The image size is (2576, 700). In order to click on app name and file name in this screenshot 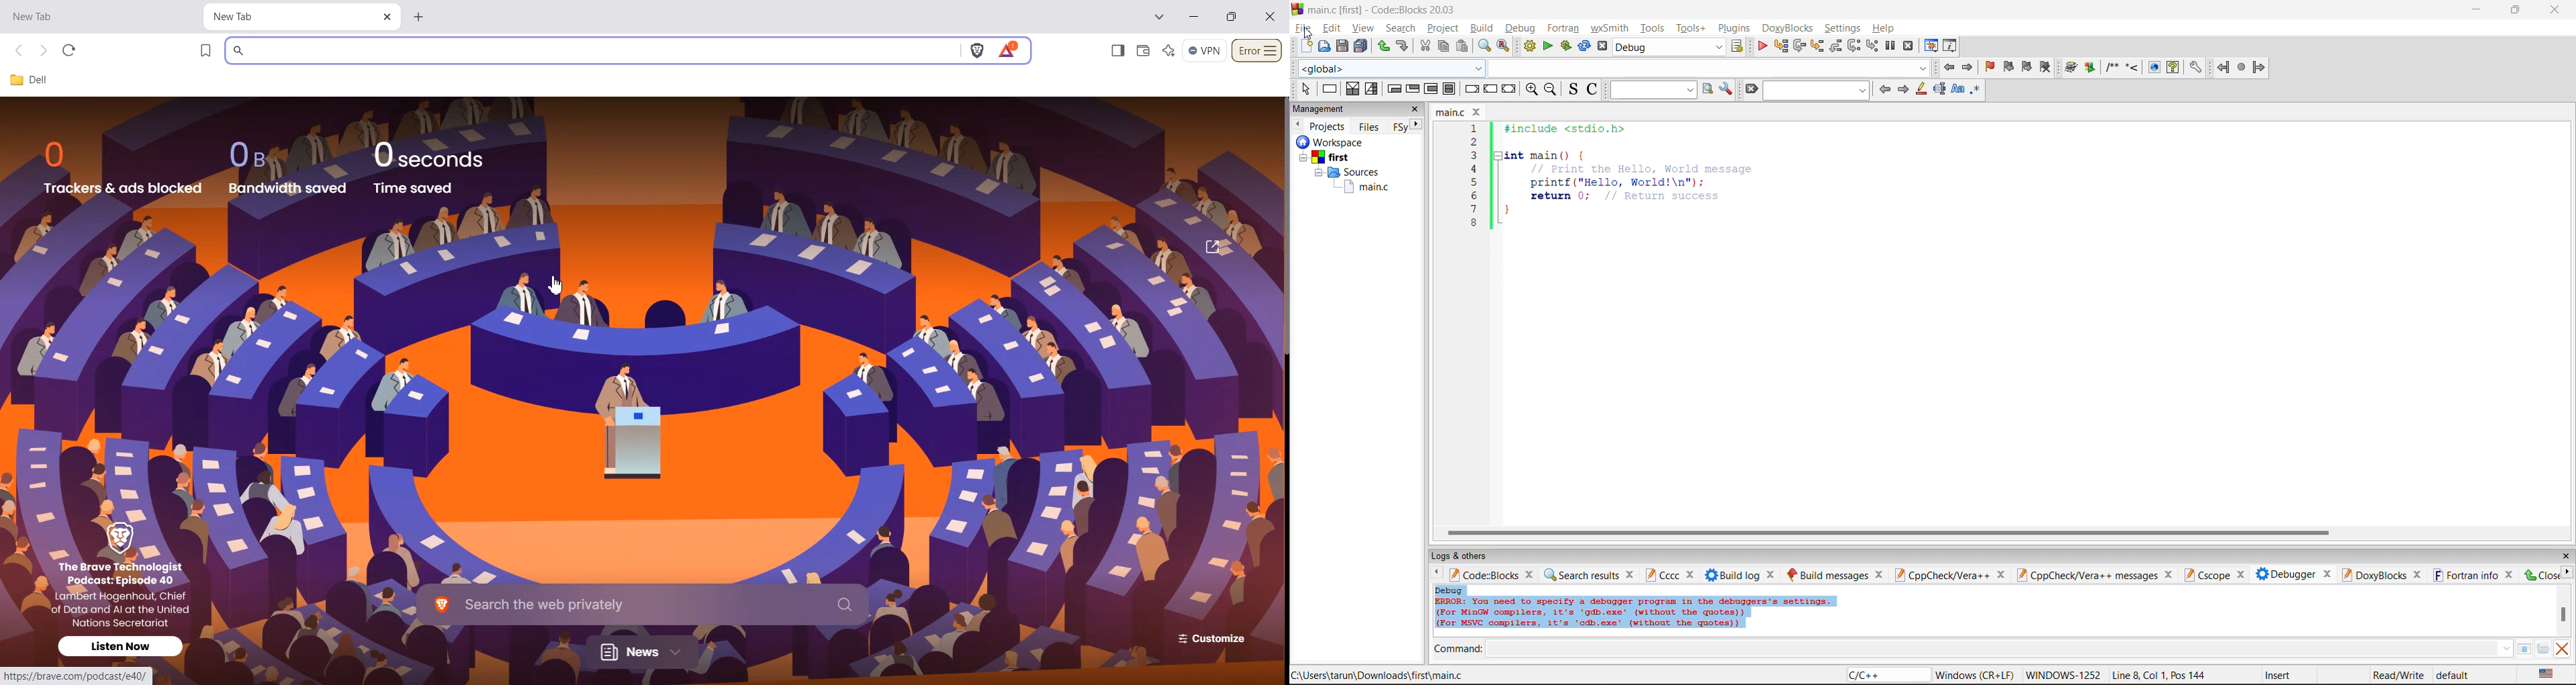, I will do `click(1385, 9)`.